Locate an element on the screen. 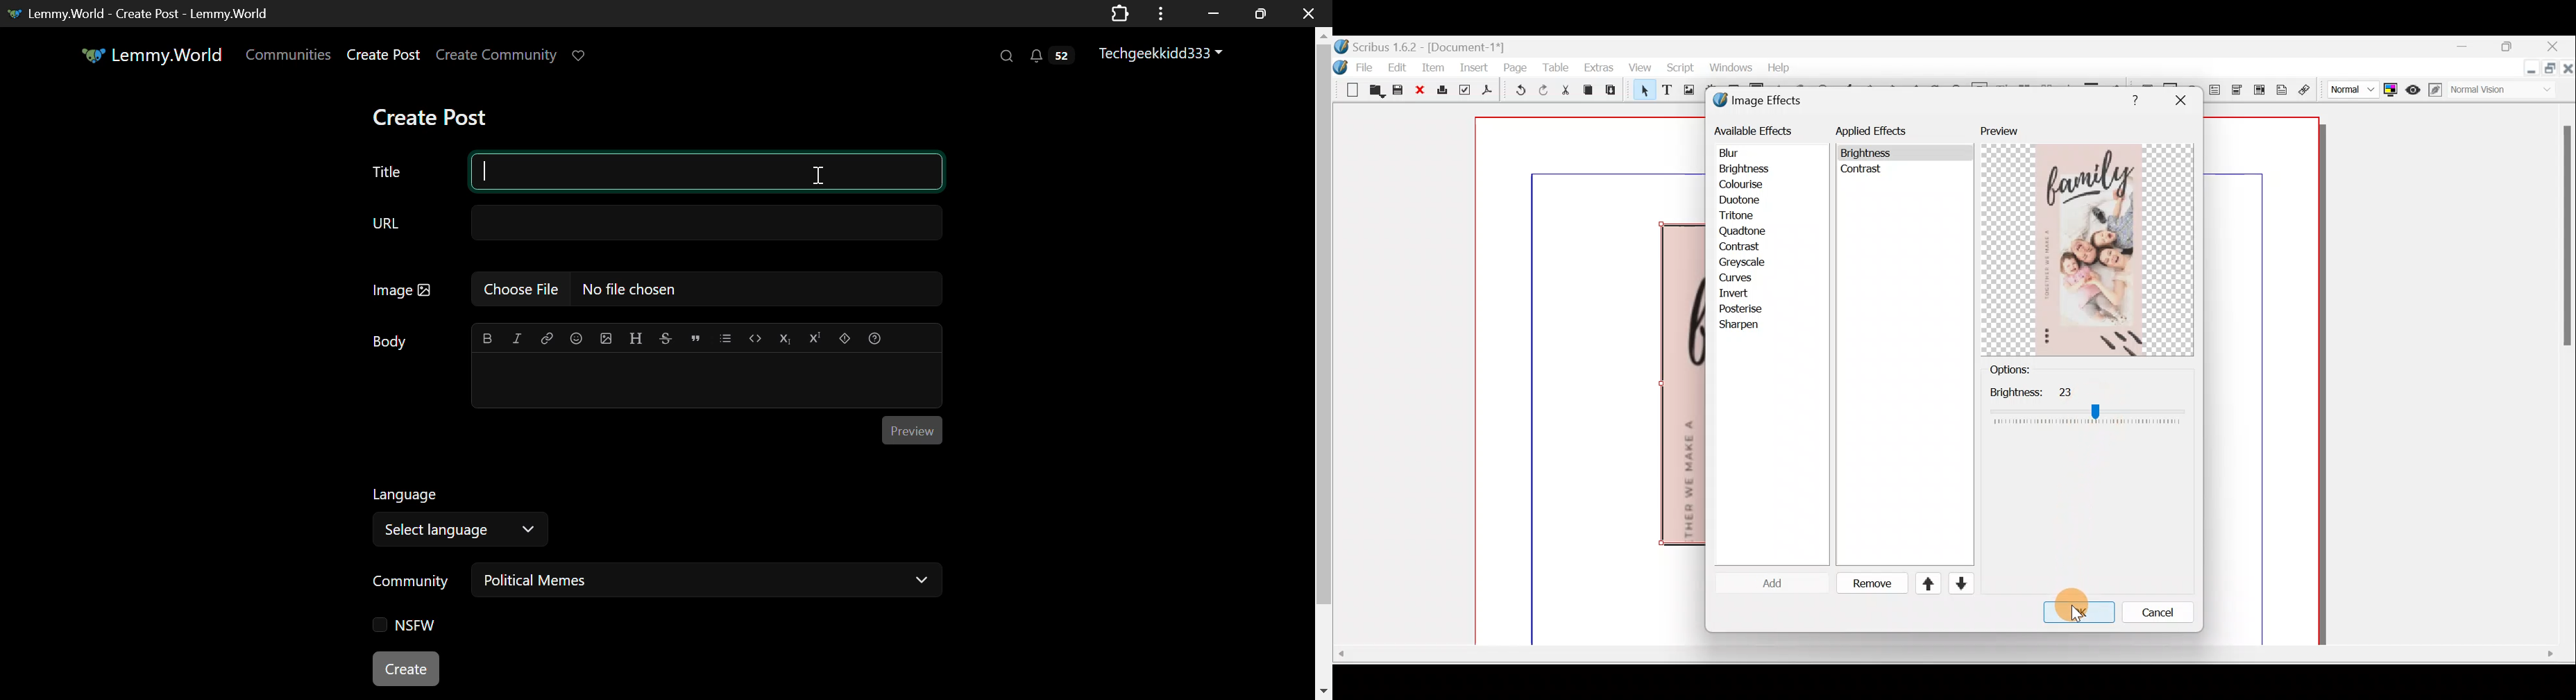 The height and width of the screenshot is (700, 2576). Link annotation is located at coordinates (2306, 90).